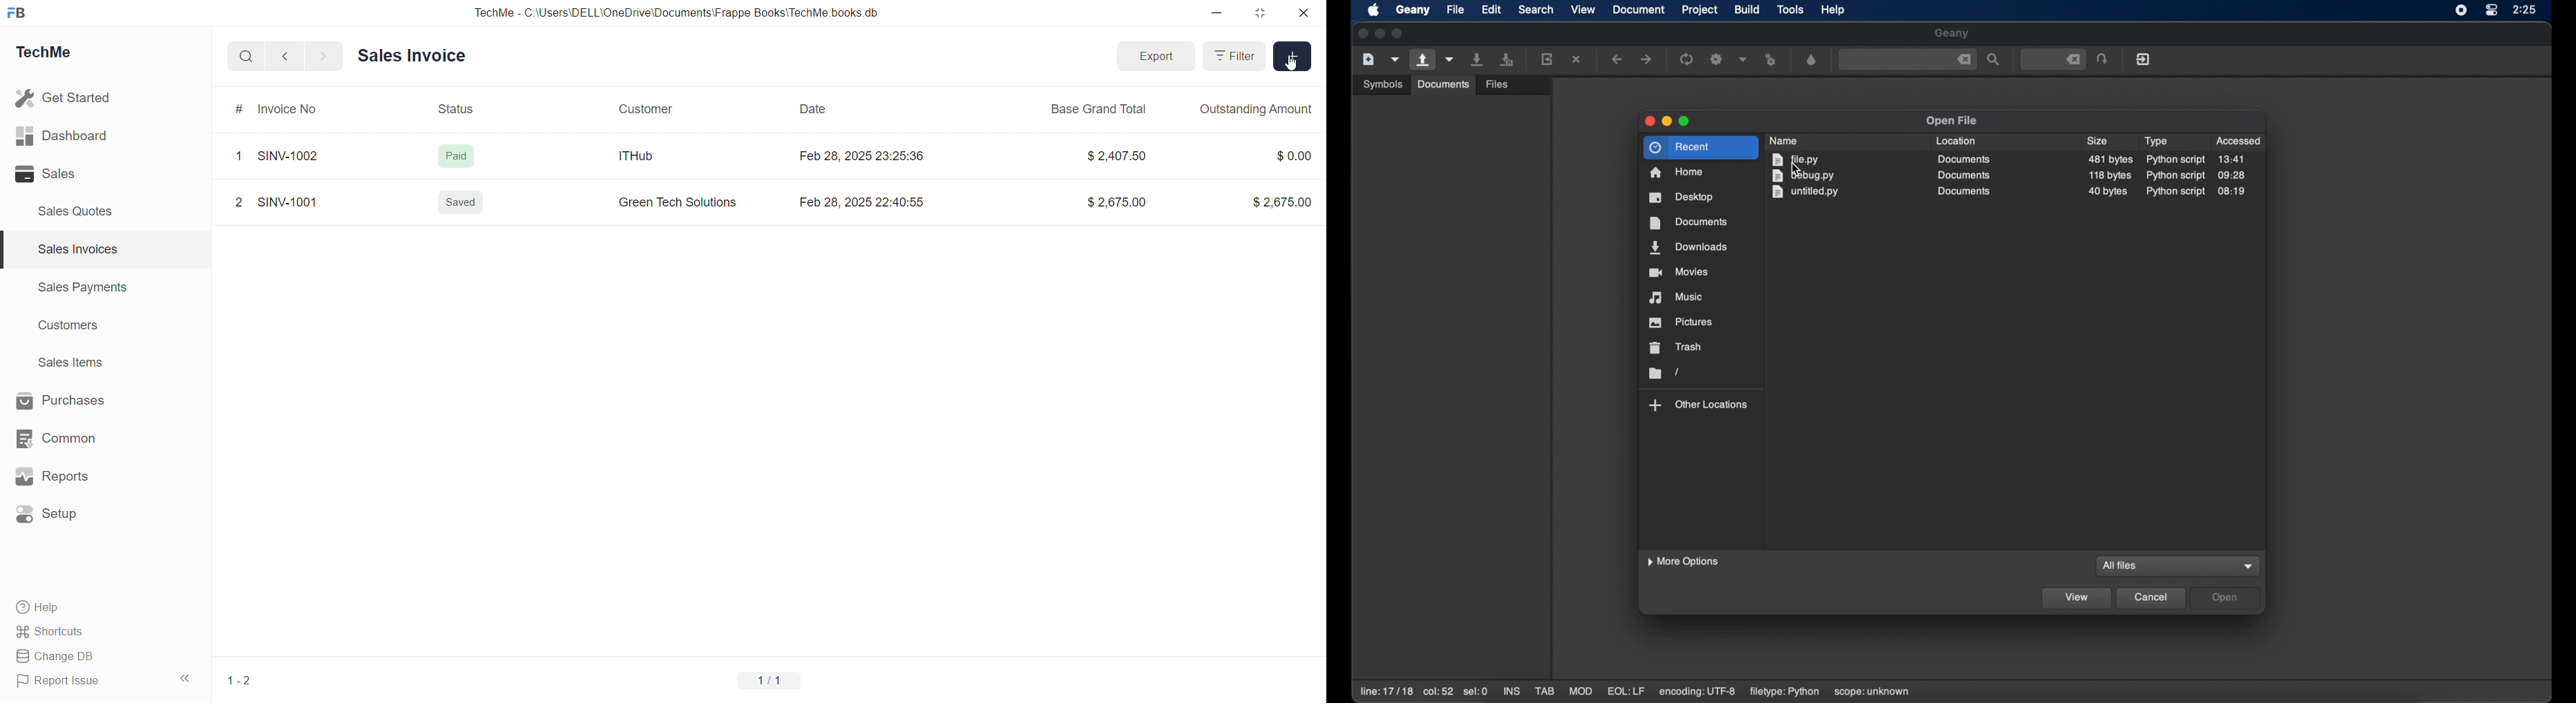  I want to click on run or view file, so click(1770, 61).